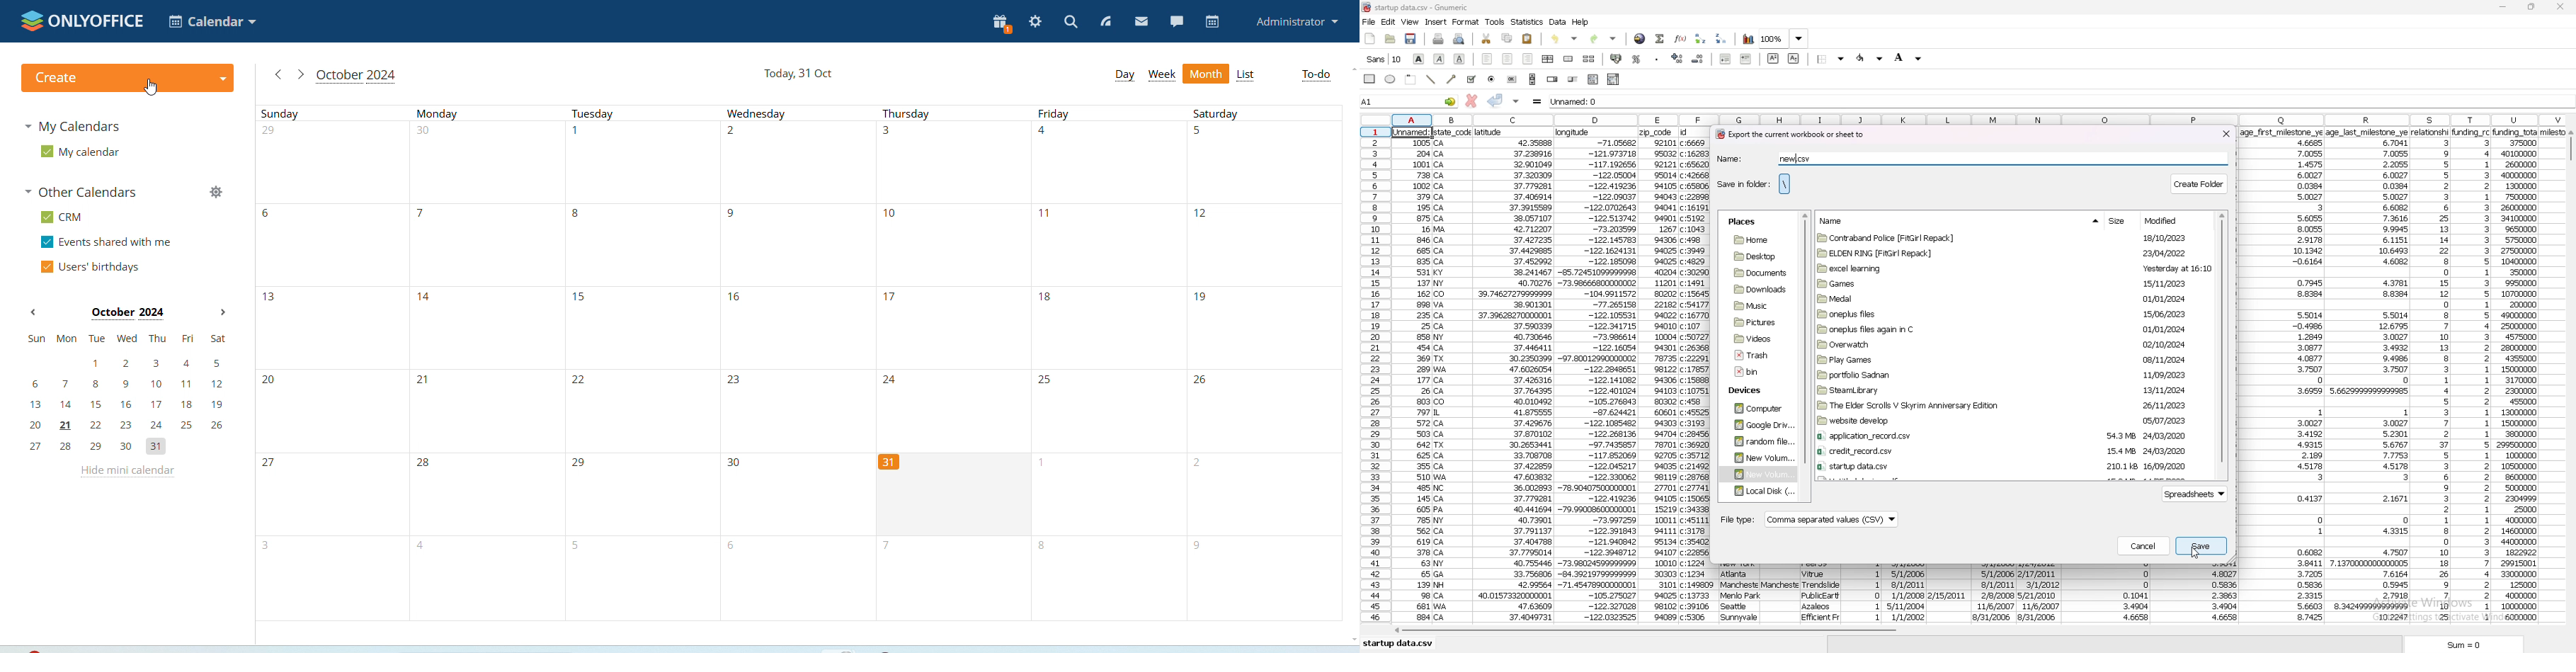 Image resolution: width=2576 pixels, height=672 pixels. I want to click on view, so click(1410, 22).